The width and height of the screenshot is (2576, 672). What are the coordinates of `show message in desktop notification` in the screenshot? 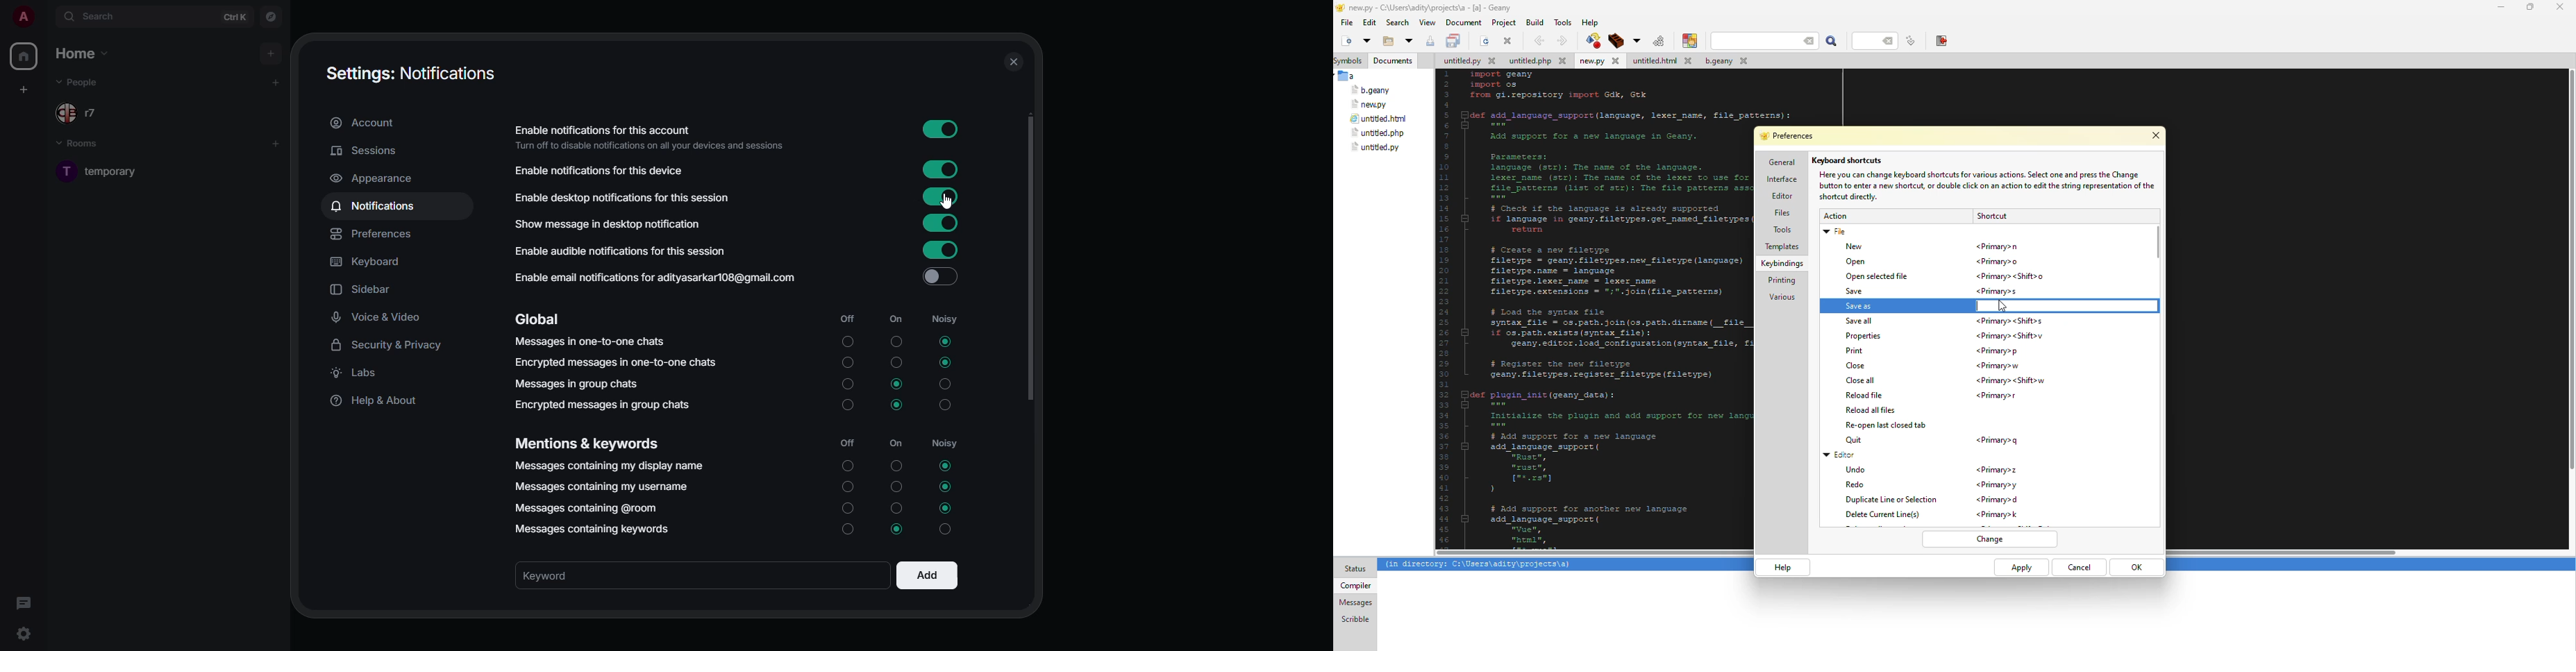 It's located at (606, 223).